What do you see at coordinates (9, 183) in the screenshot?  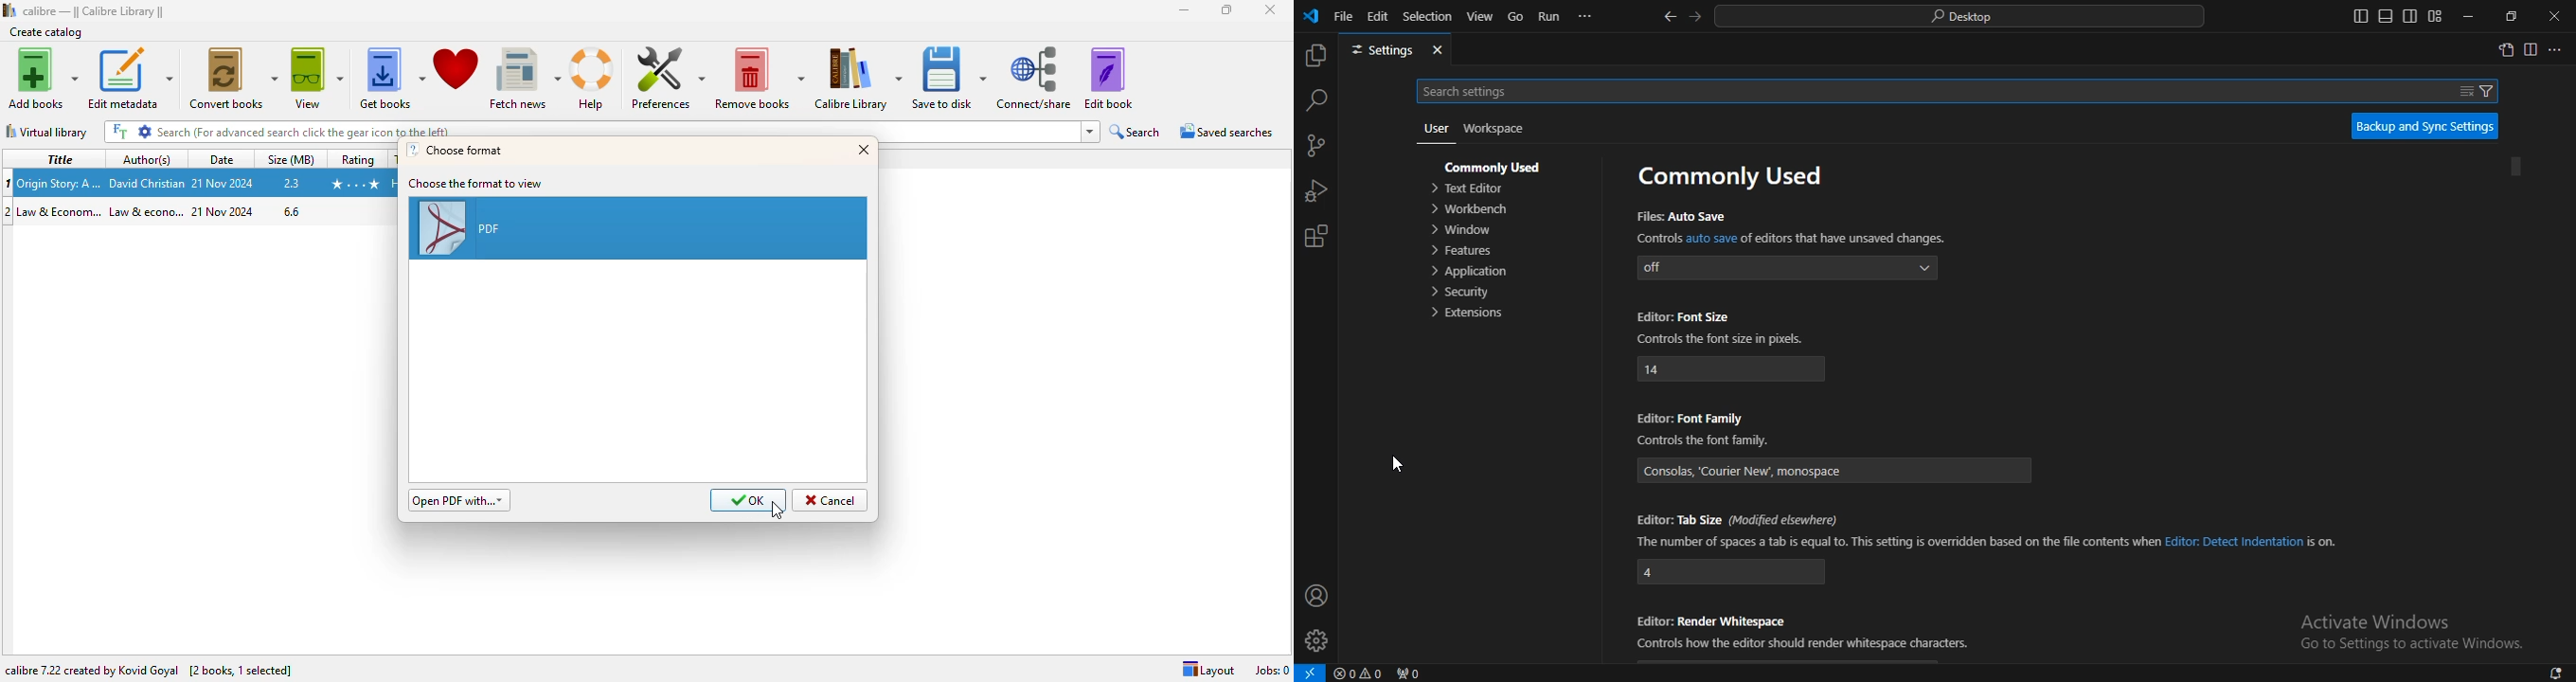 I see `1` at bounding box center [9, 183].